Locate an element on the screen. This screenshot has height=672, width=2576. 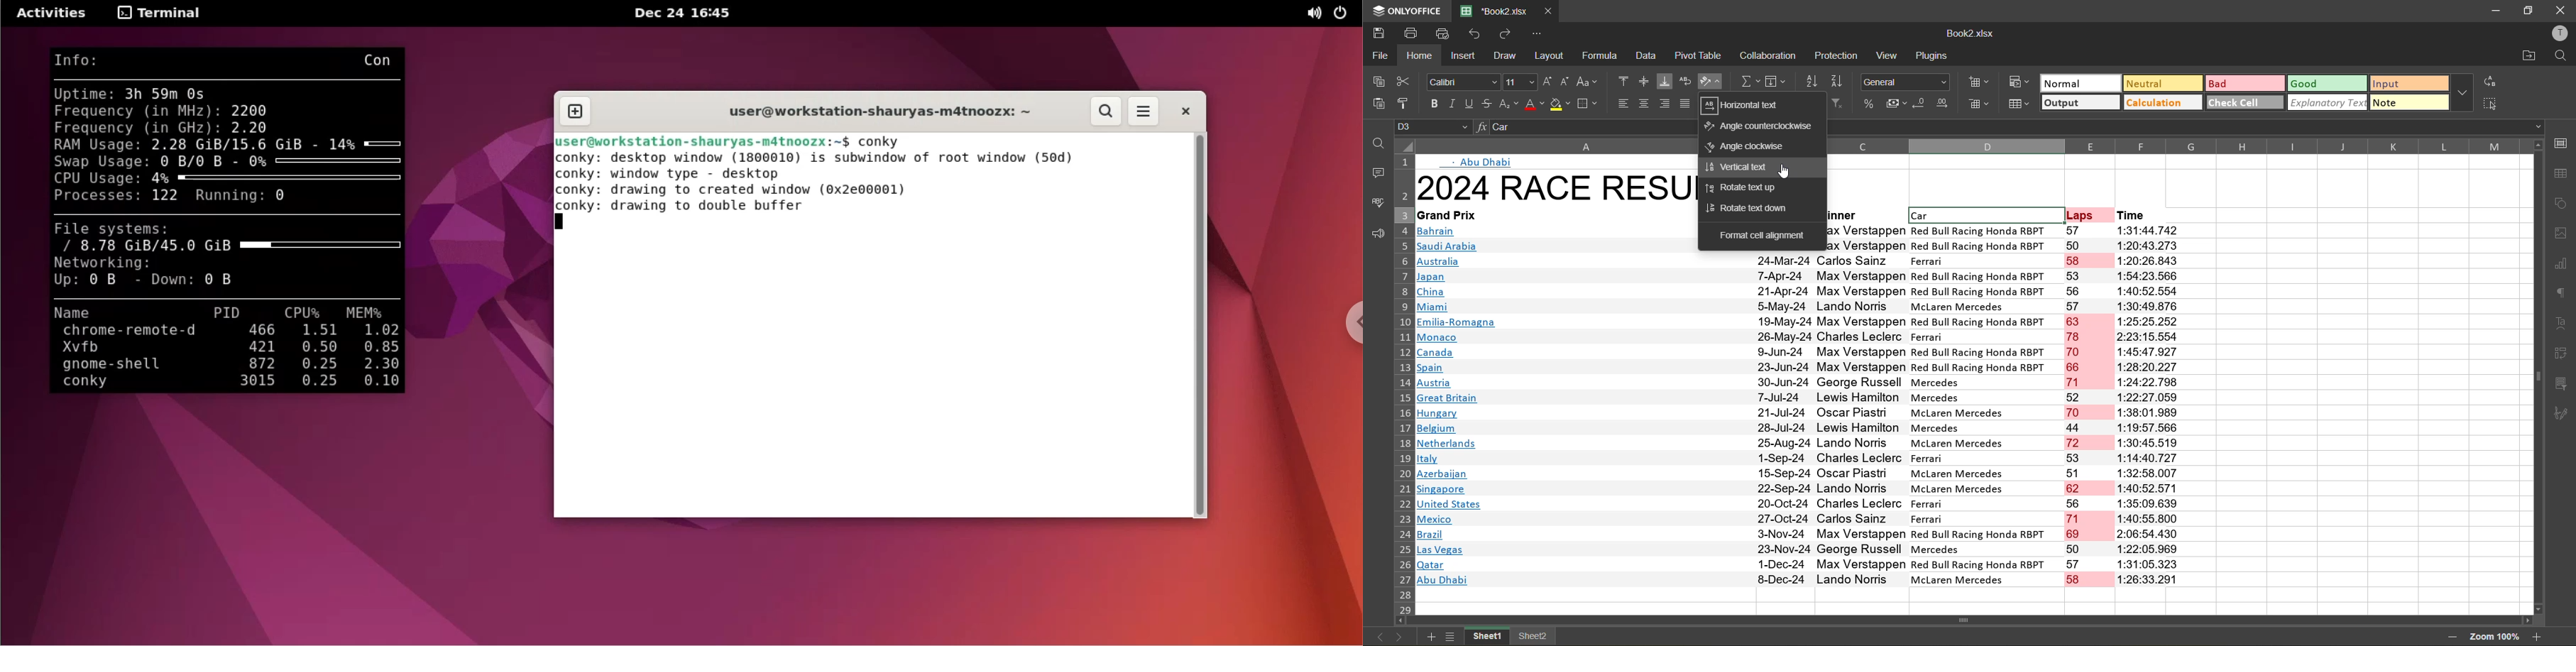
previous is located at coordinates (1377, 636).